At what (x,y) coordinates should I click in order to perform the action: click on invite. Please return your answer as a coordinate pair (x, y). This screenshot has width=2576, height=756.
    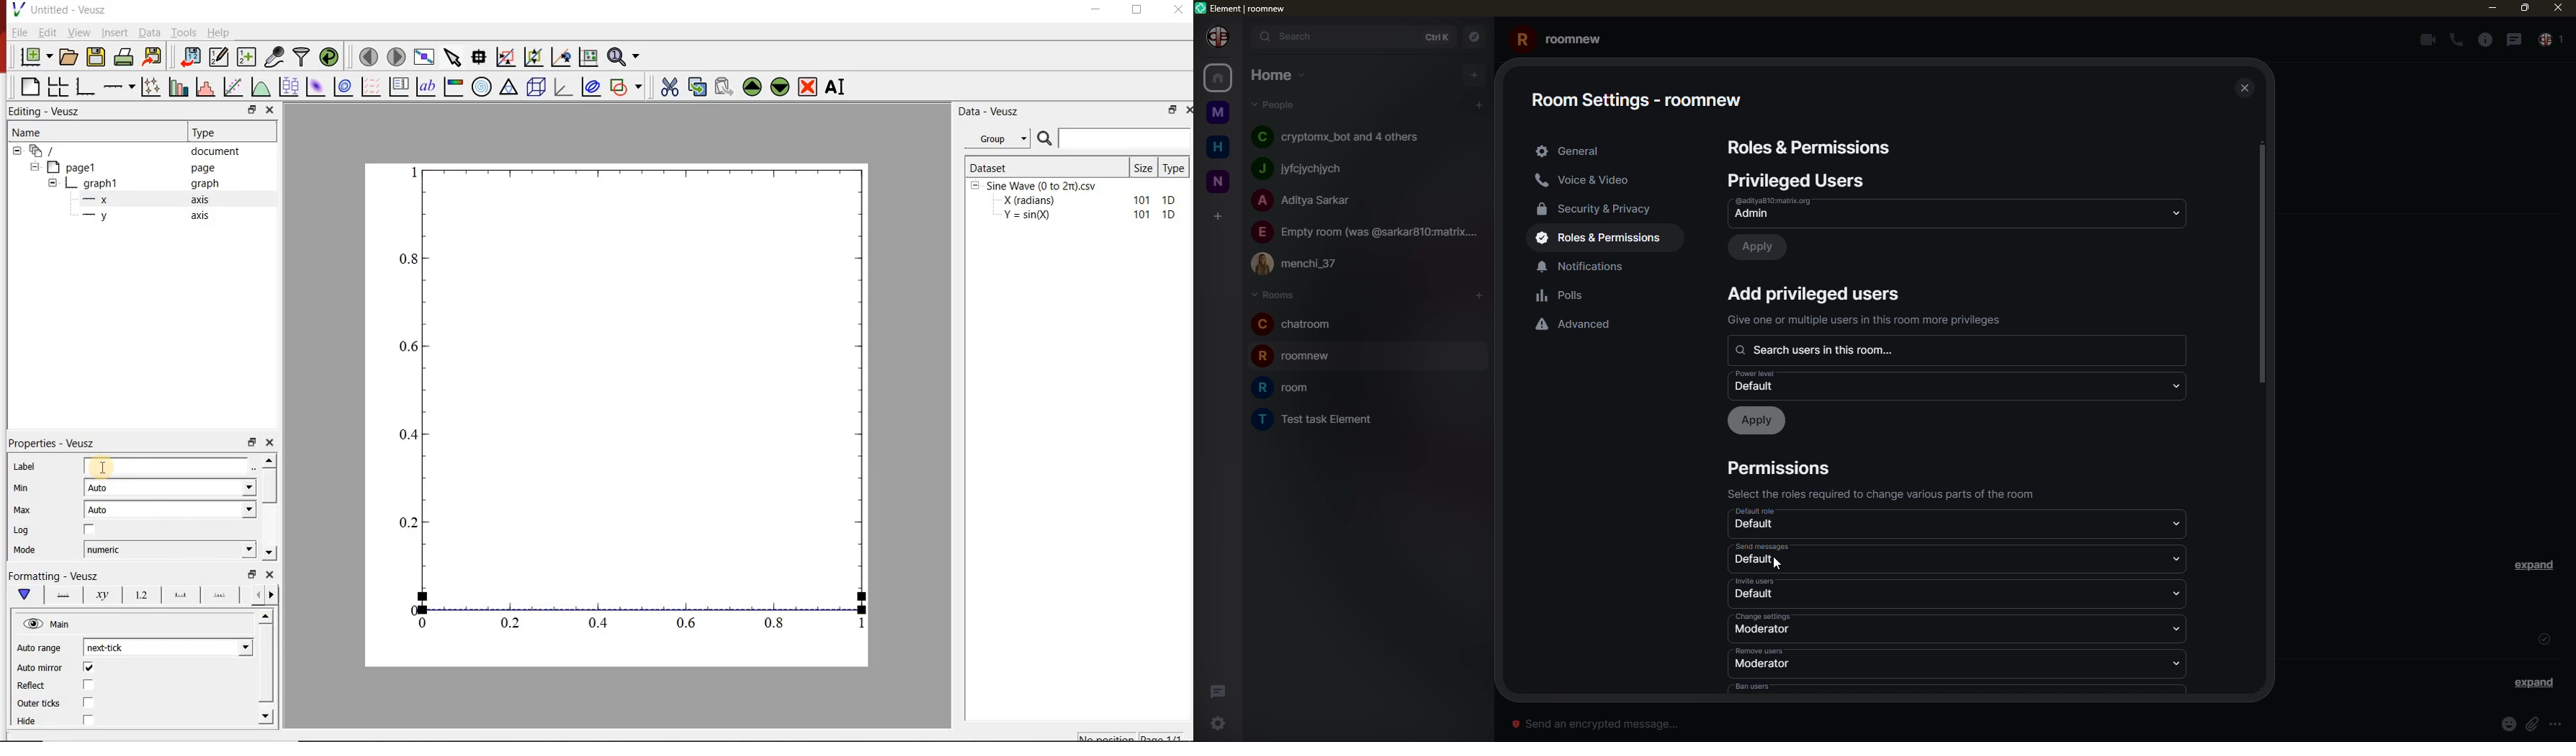
    Looking at the image, I should click on (1756, 581).